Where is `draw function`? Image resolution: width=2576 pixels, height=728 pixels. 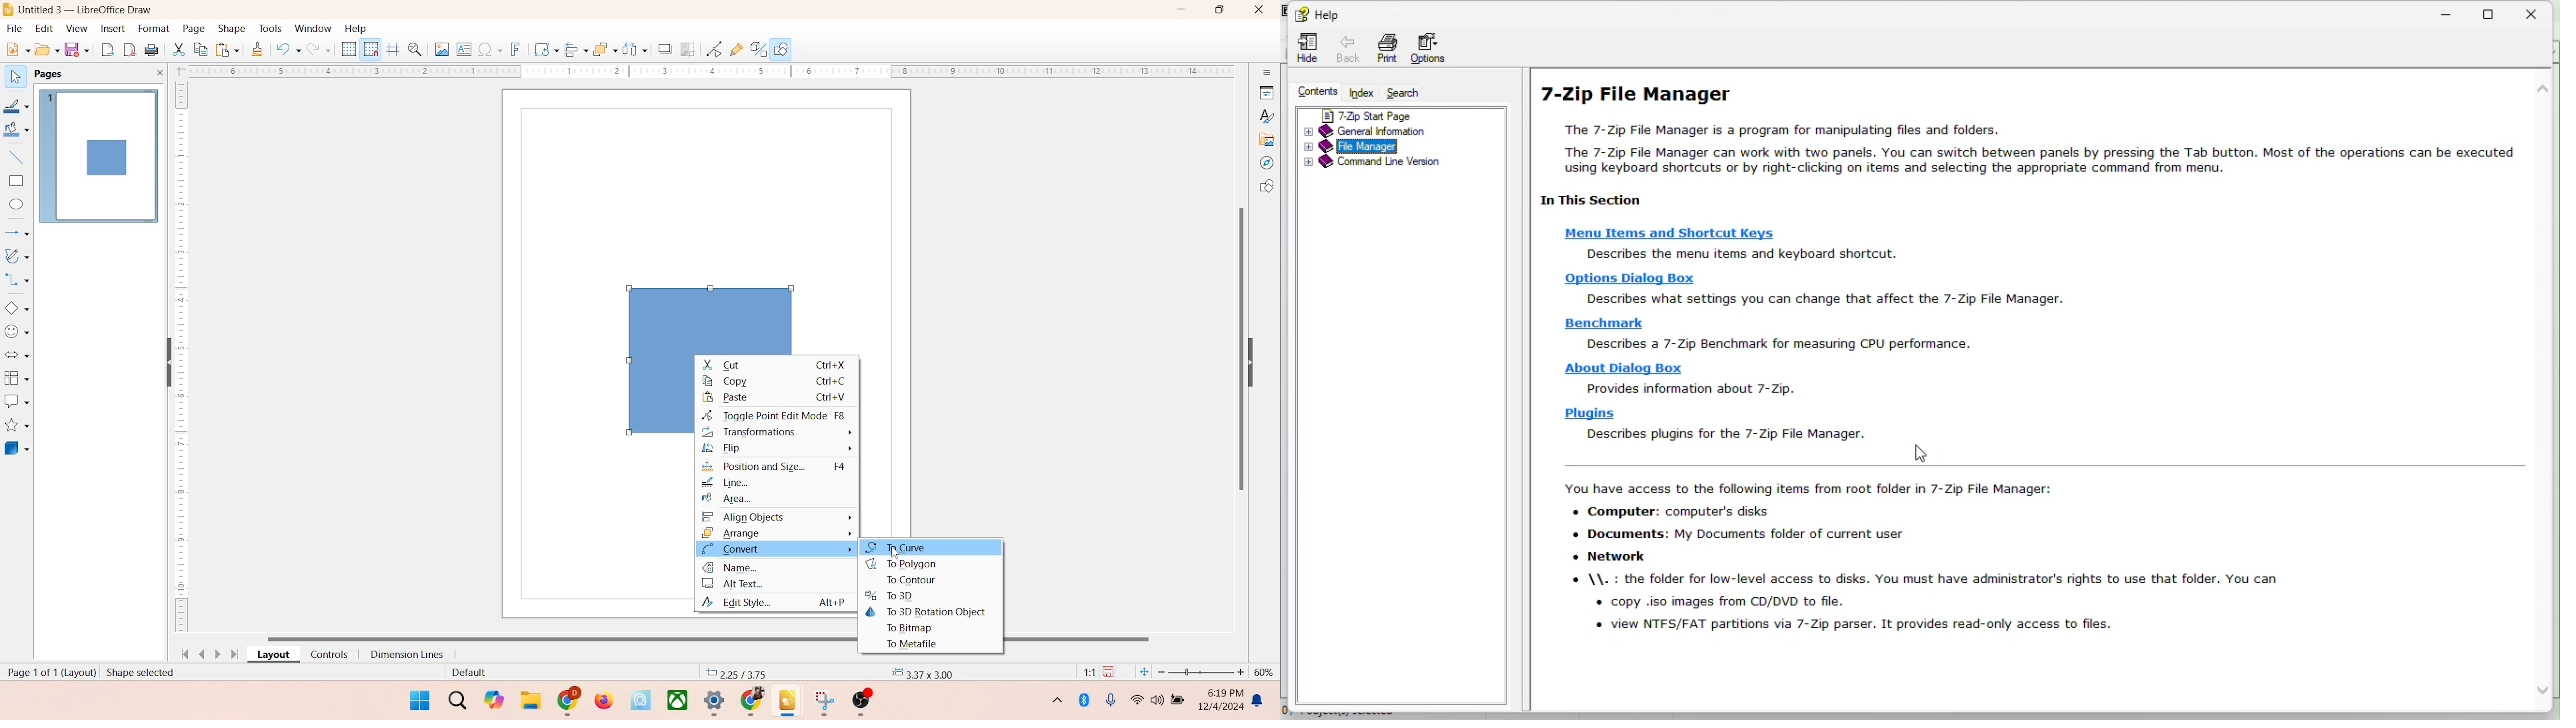
draw function is located at coordinates (783, 49).